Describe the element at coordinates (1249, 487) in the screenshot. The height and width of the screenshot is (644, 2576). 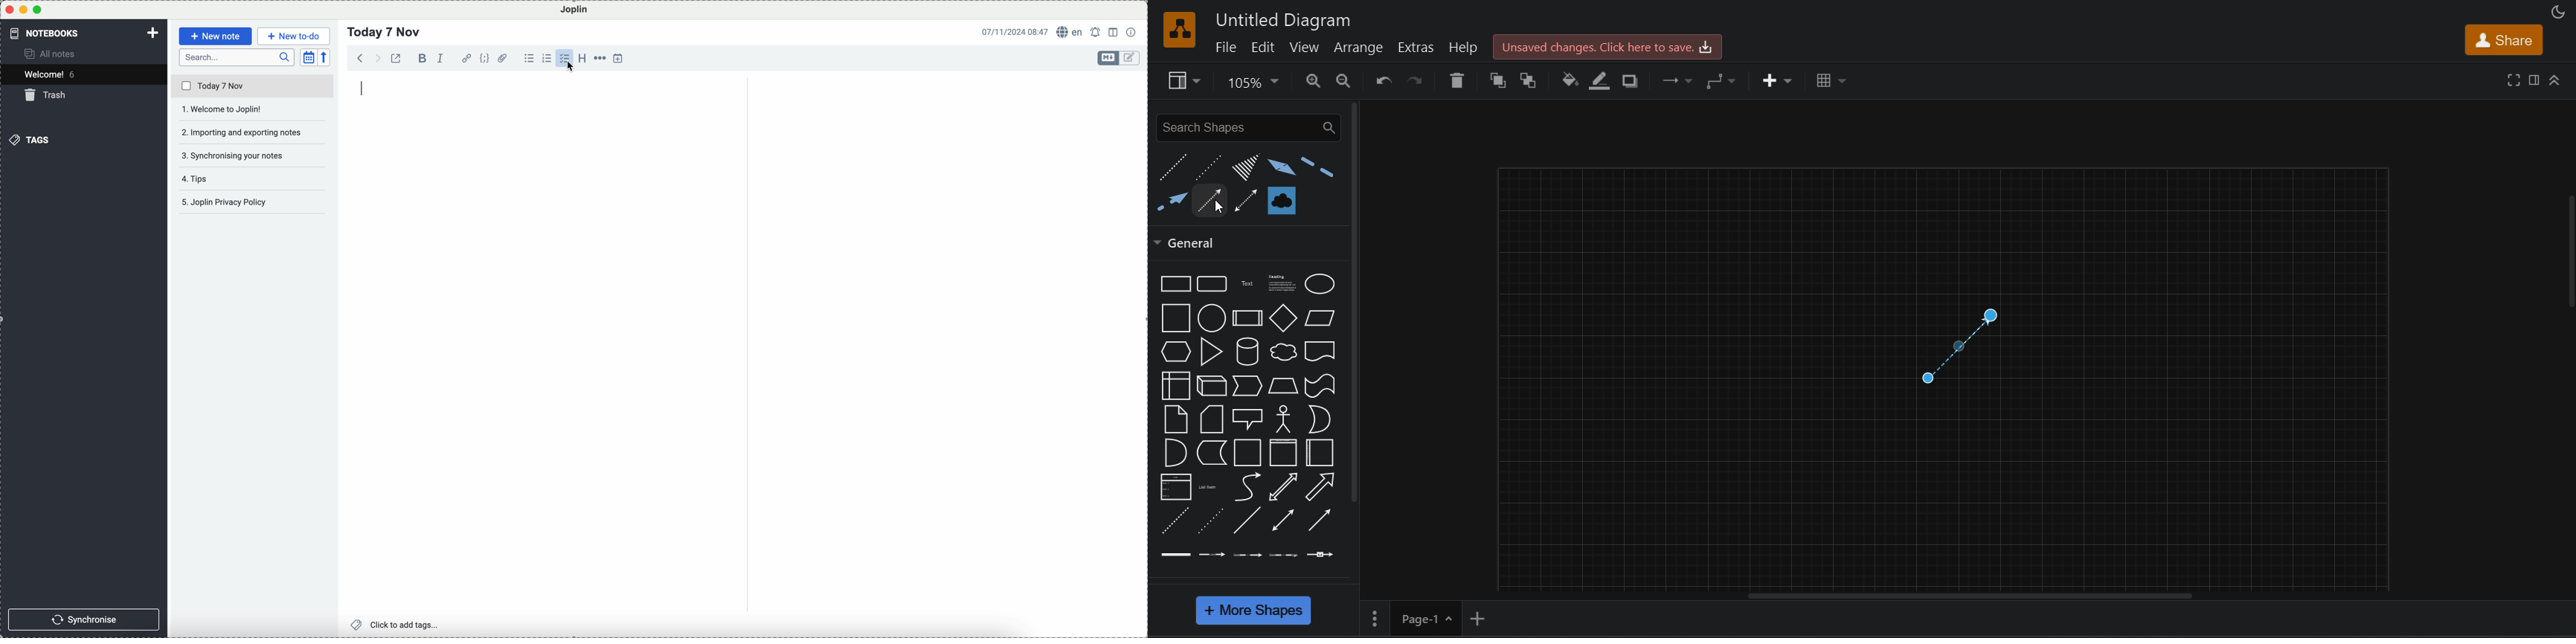
I see `curve` at that location.